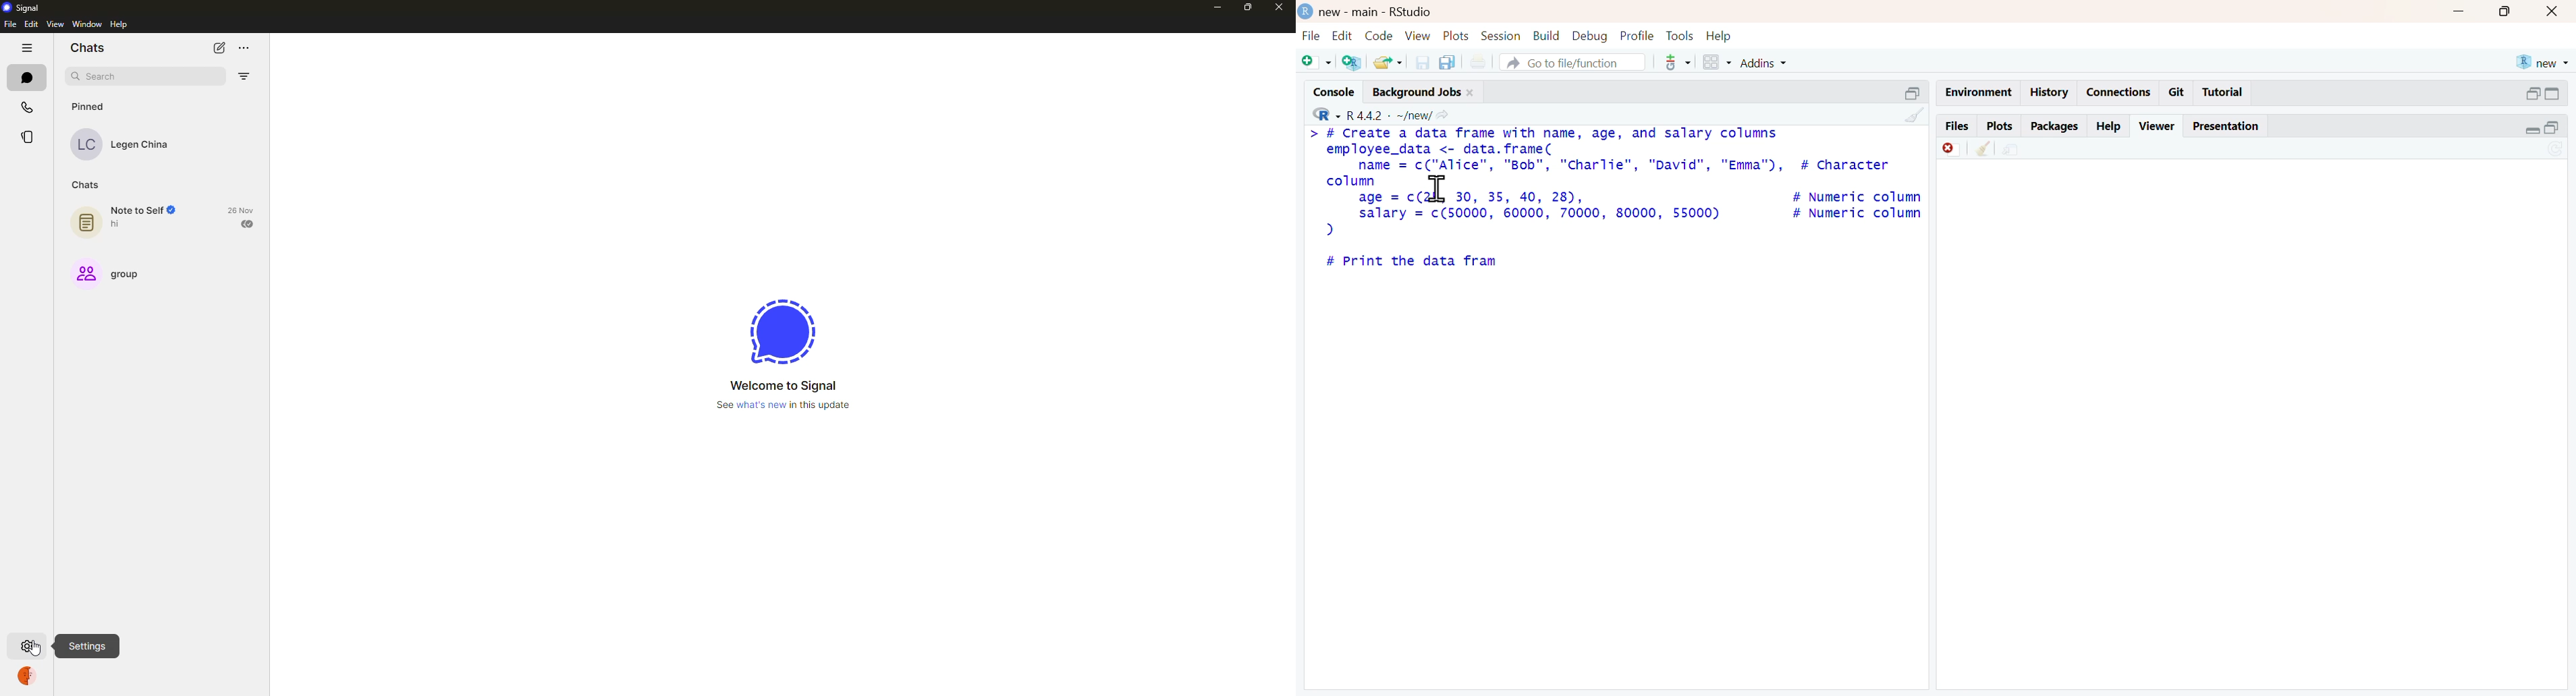  I want to click on close, so click(2557, 11).